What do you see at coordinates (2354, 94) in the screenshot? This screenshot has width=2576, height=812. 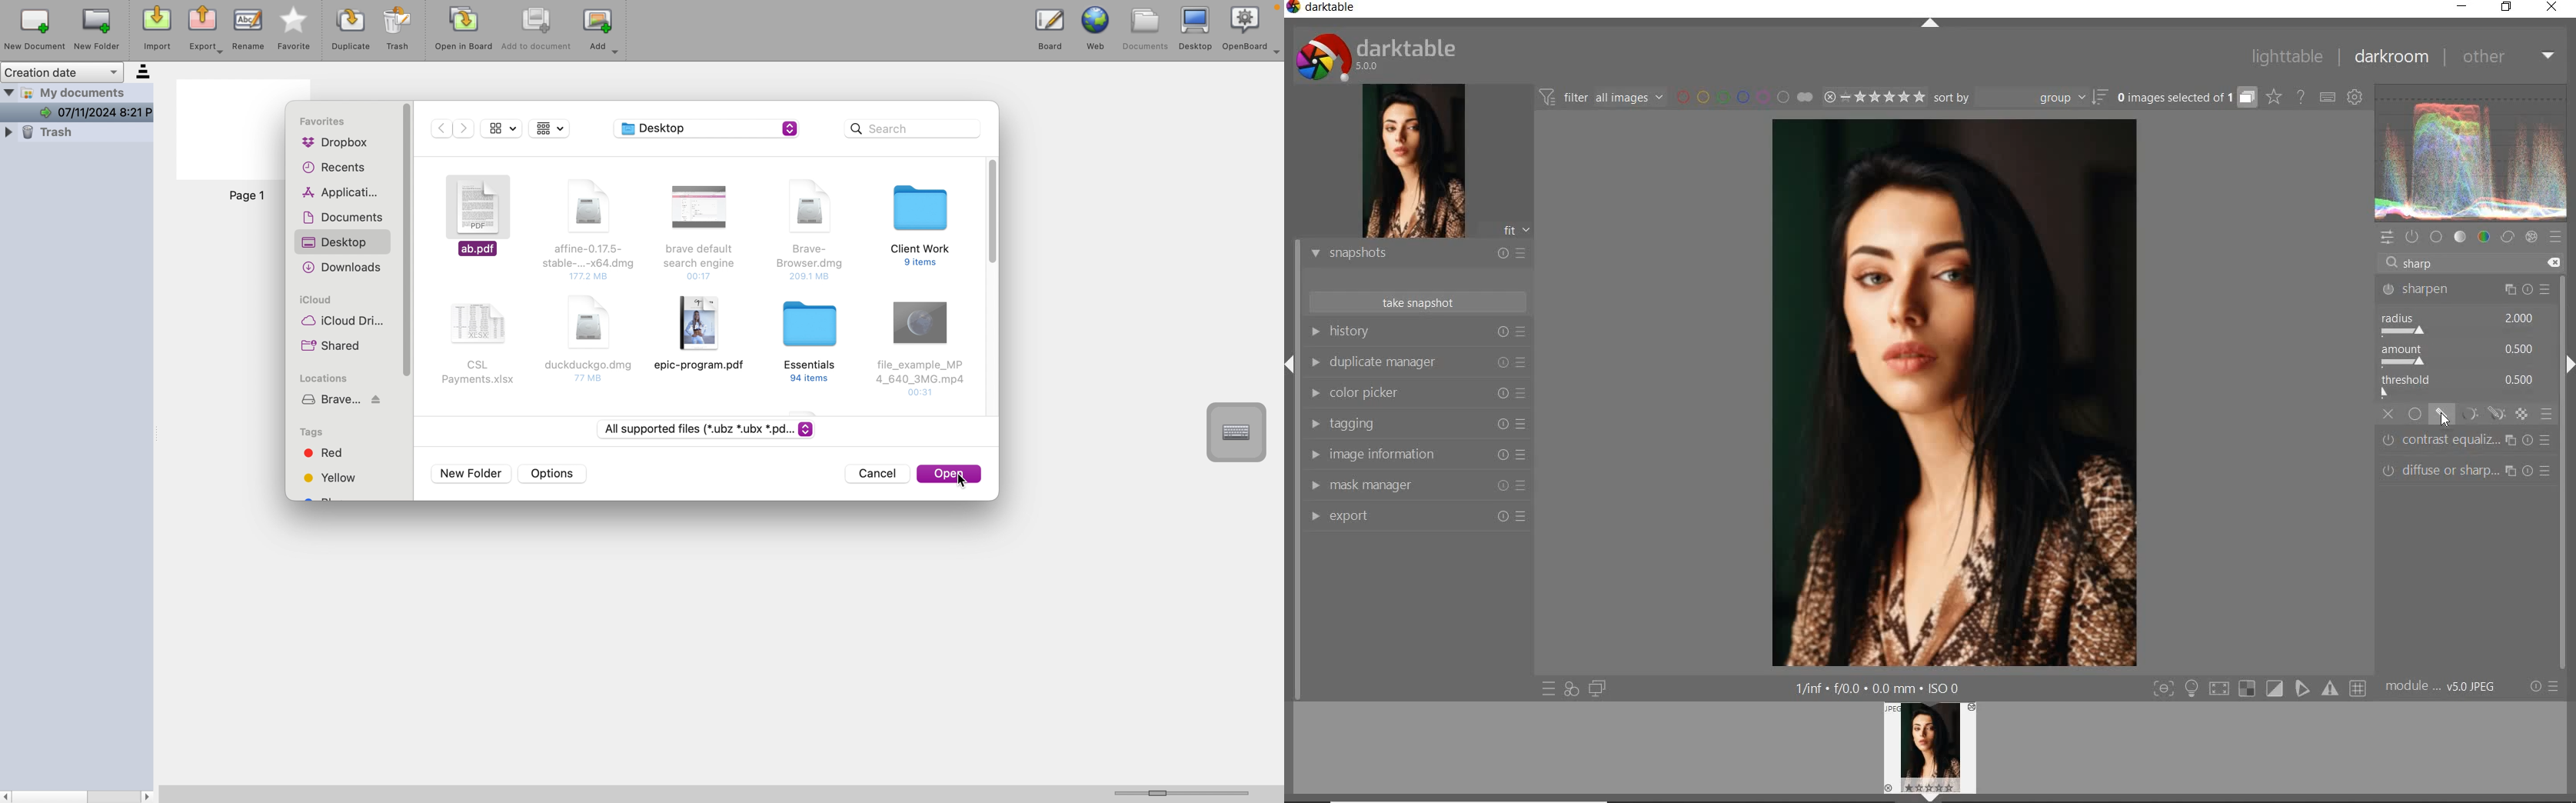 I see `show global preferences` at bounding box center [2354, 94].